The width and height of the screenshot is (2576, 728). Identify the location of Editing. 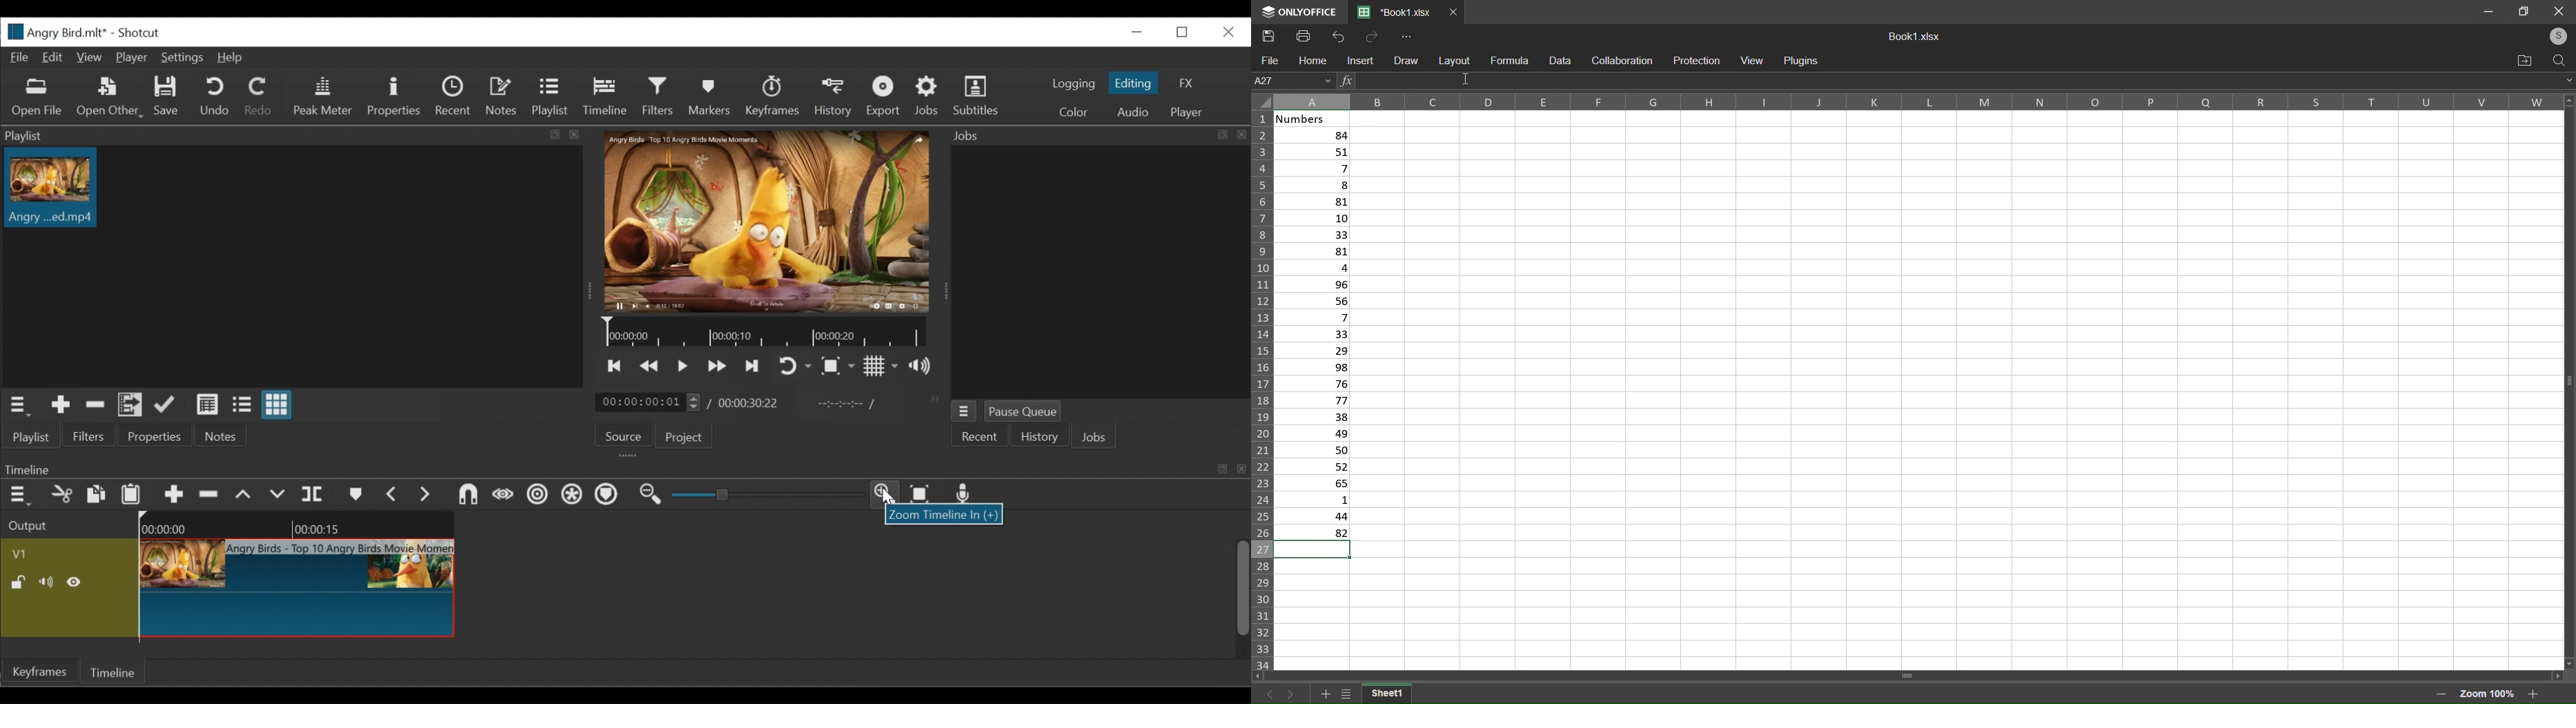
(1133, 83).